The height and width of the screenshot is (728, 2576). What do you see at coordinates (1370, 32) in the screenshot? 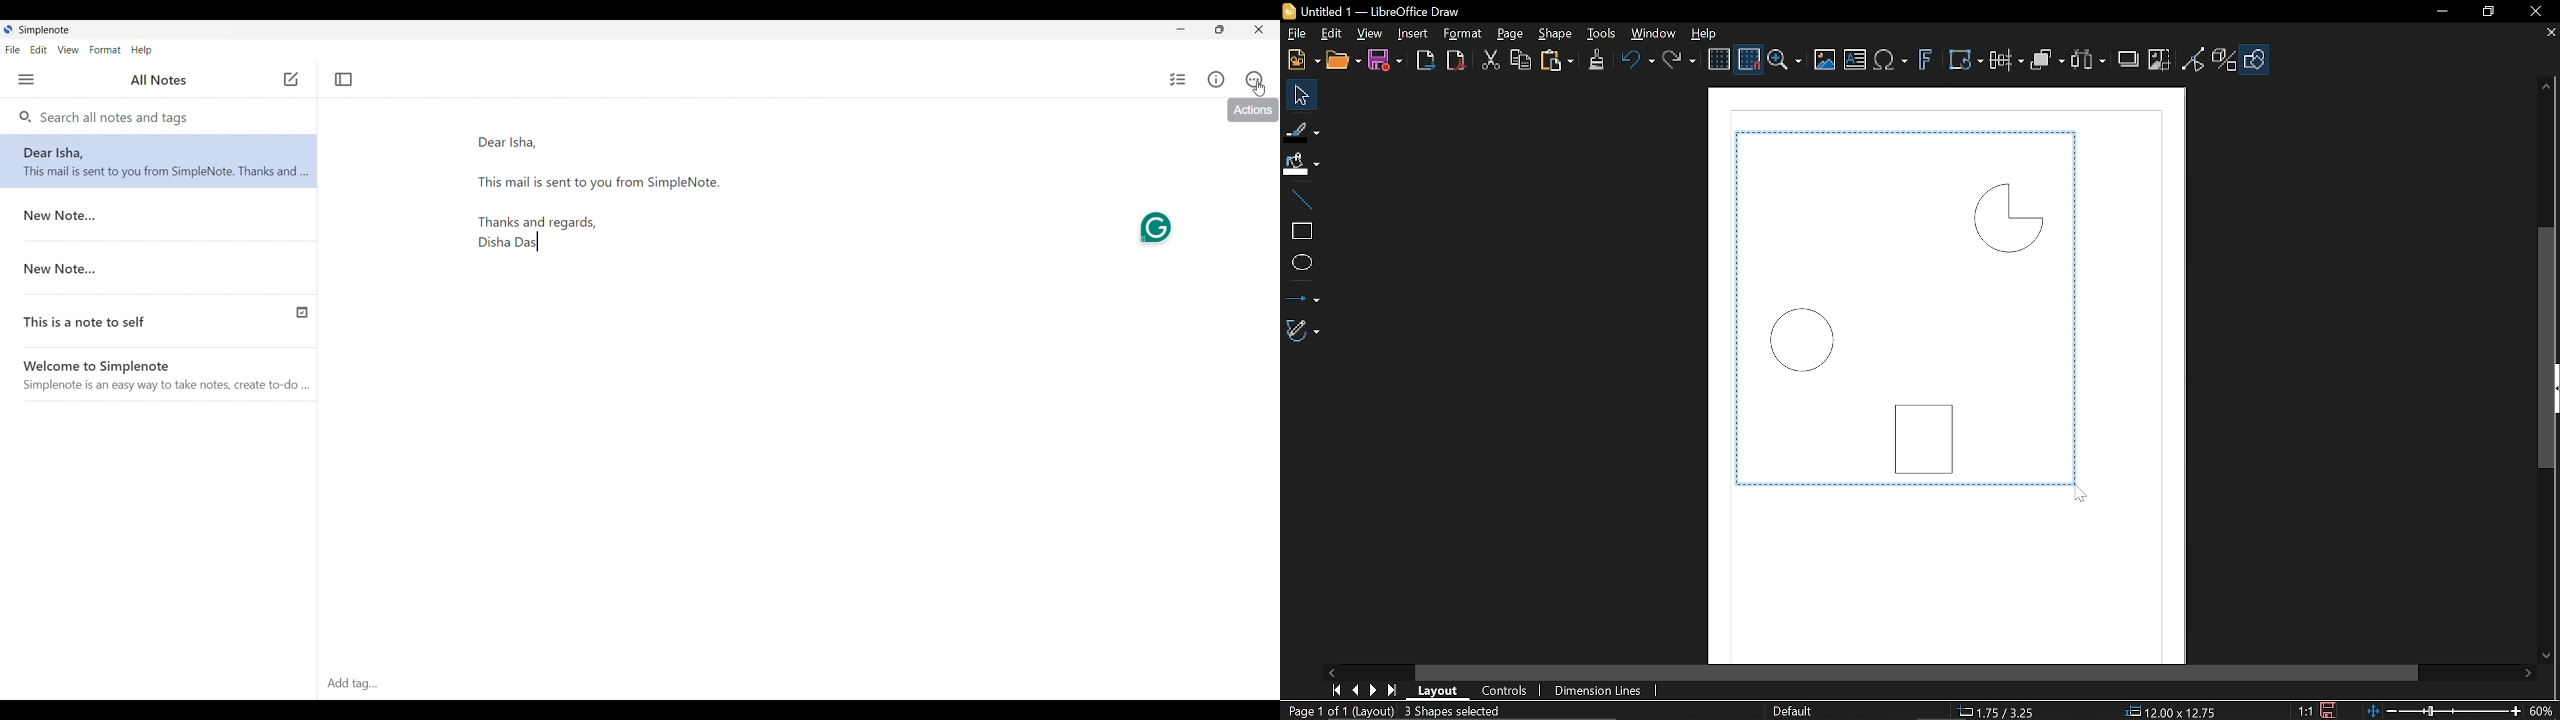
I see `View` at bounding box center [1370, 32].